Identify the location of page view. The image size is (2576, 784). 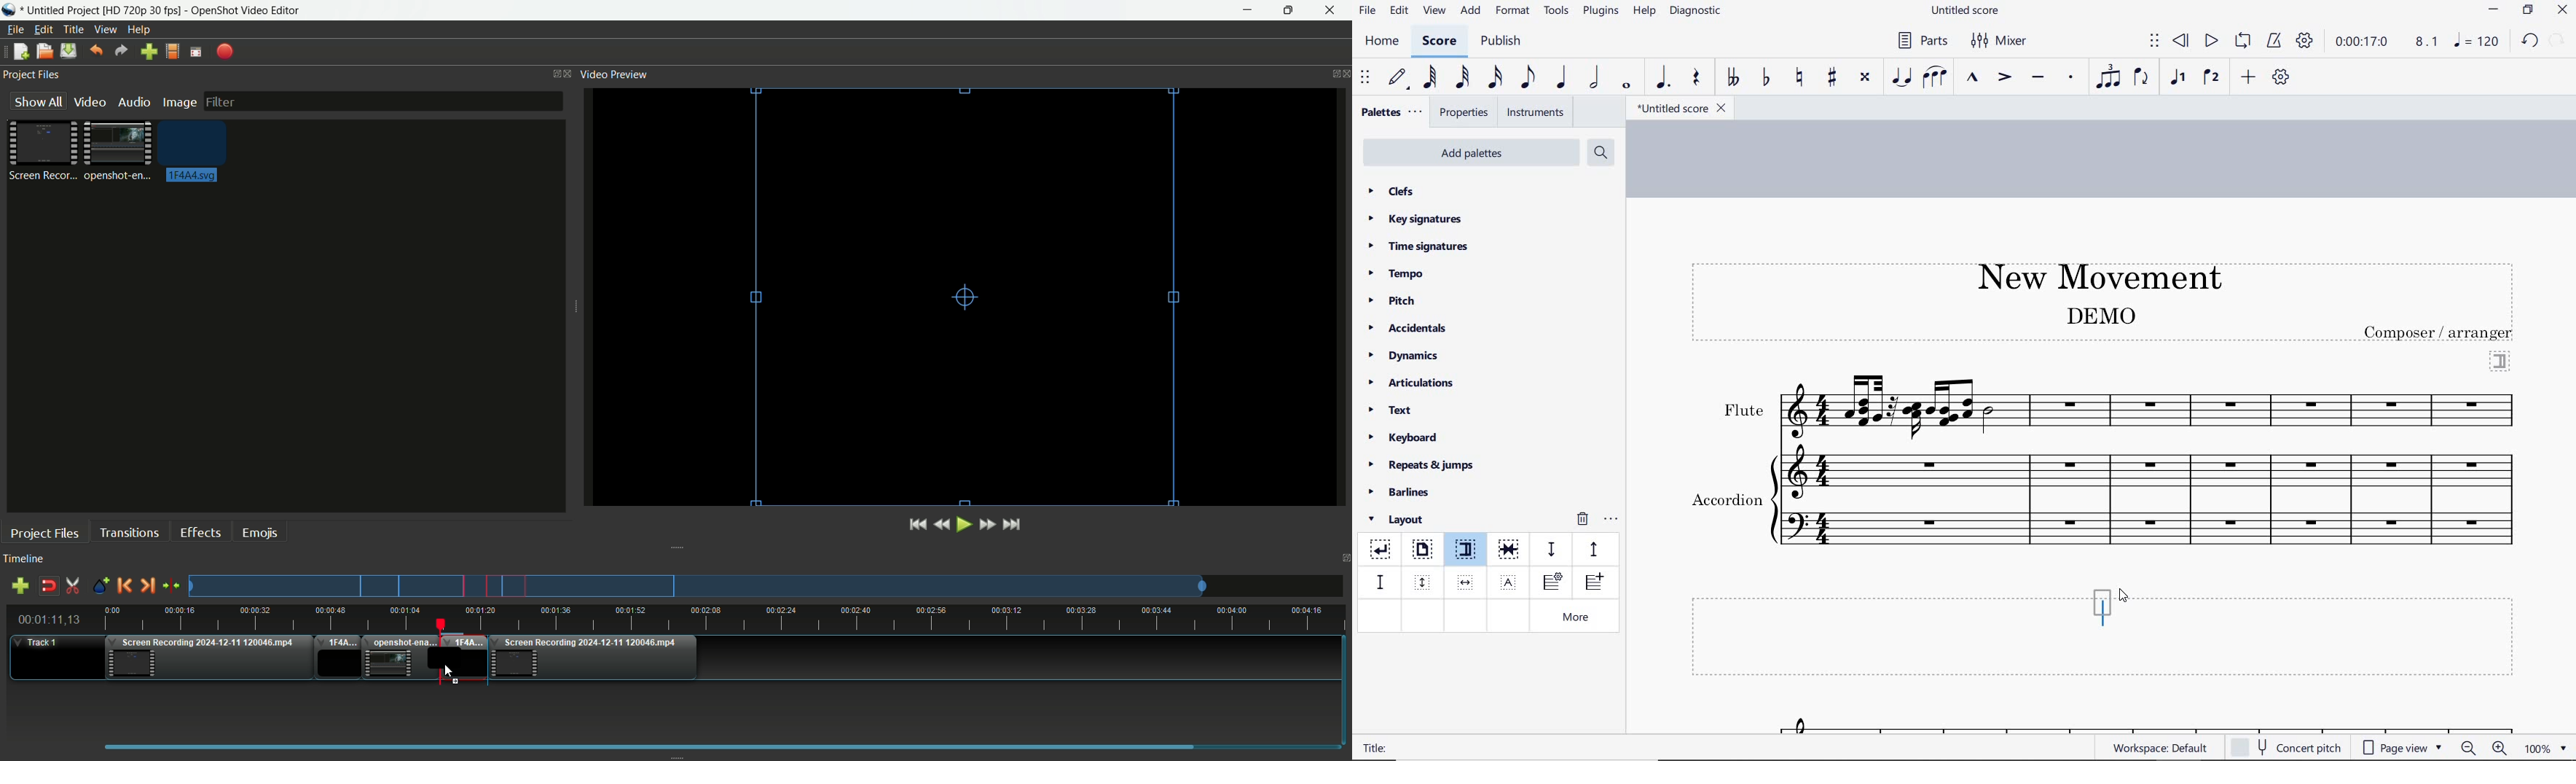
(2403, 748).